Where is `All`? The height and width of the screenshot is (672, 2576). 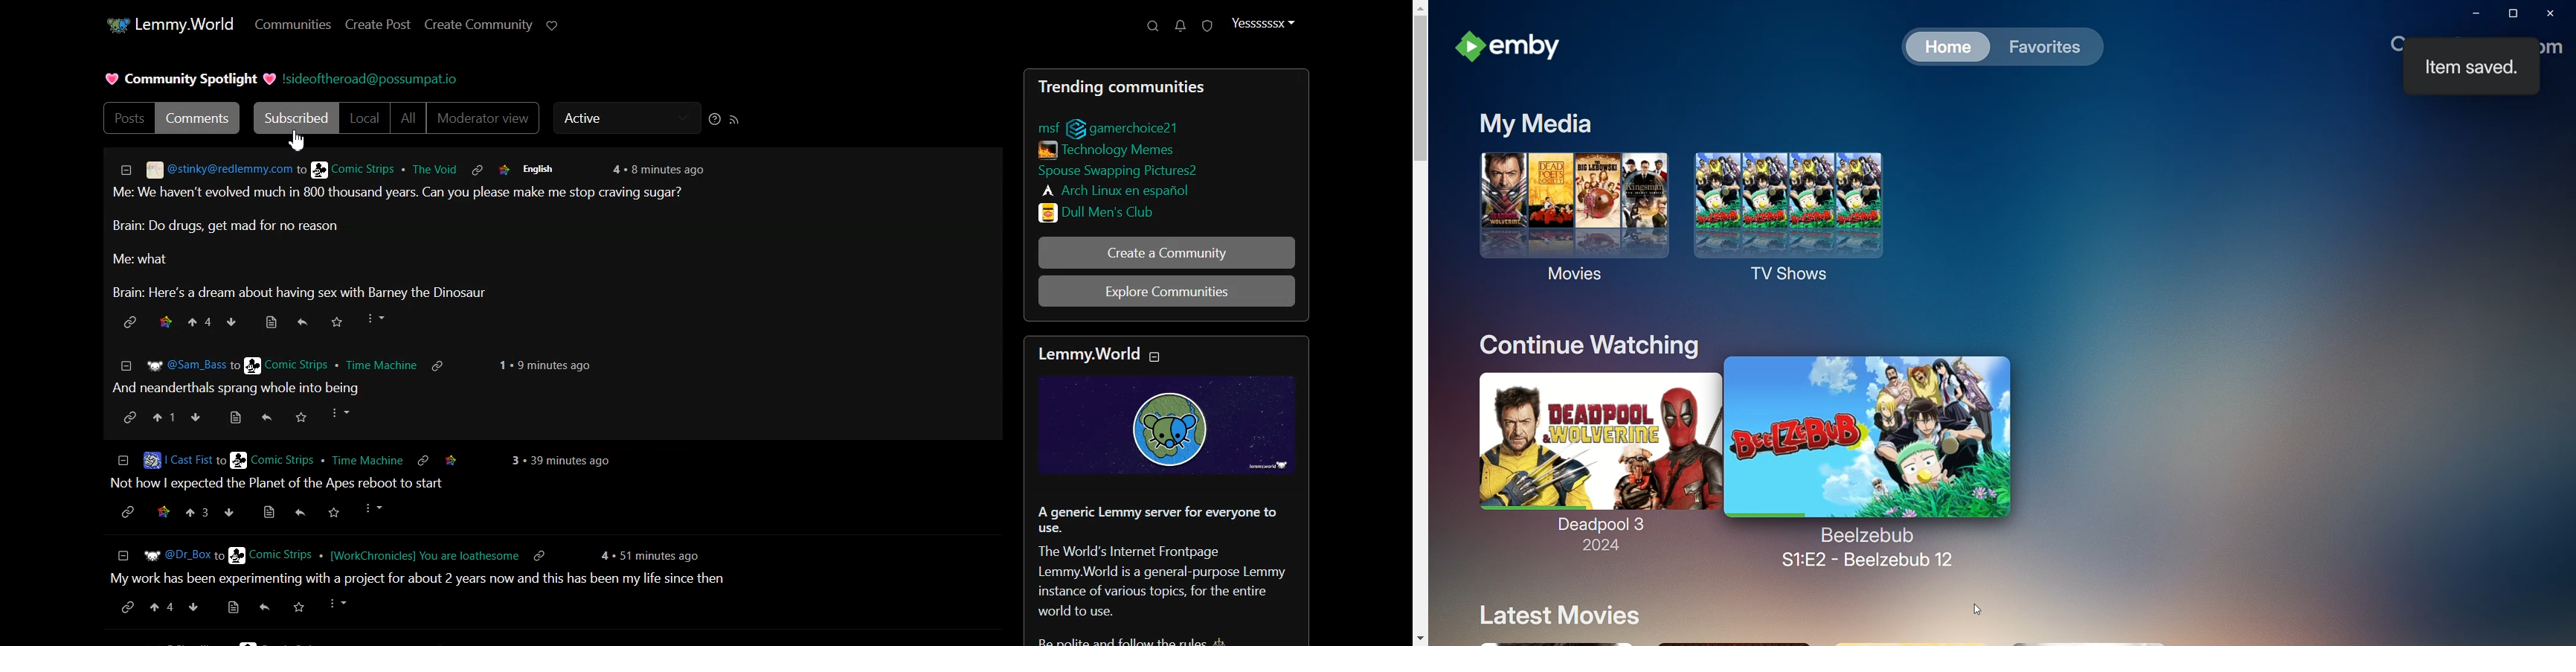 All is located at coordinates (408, 119).